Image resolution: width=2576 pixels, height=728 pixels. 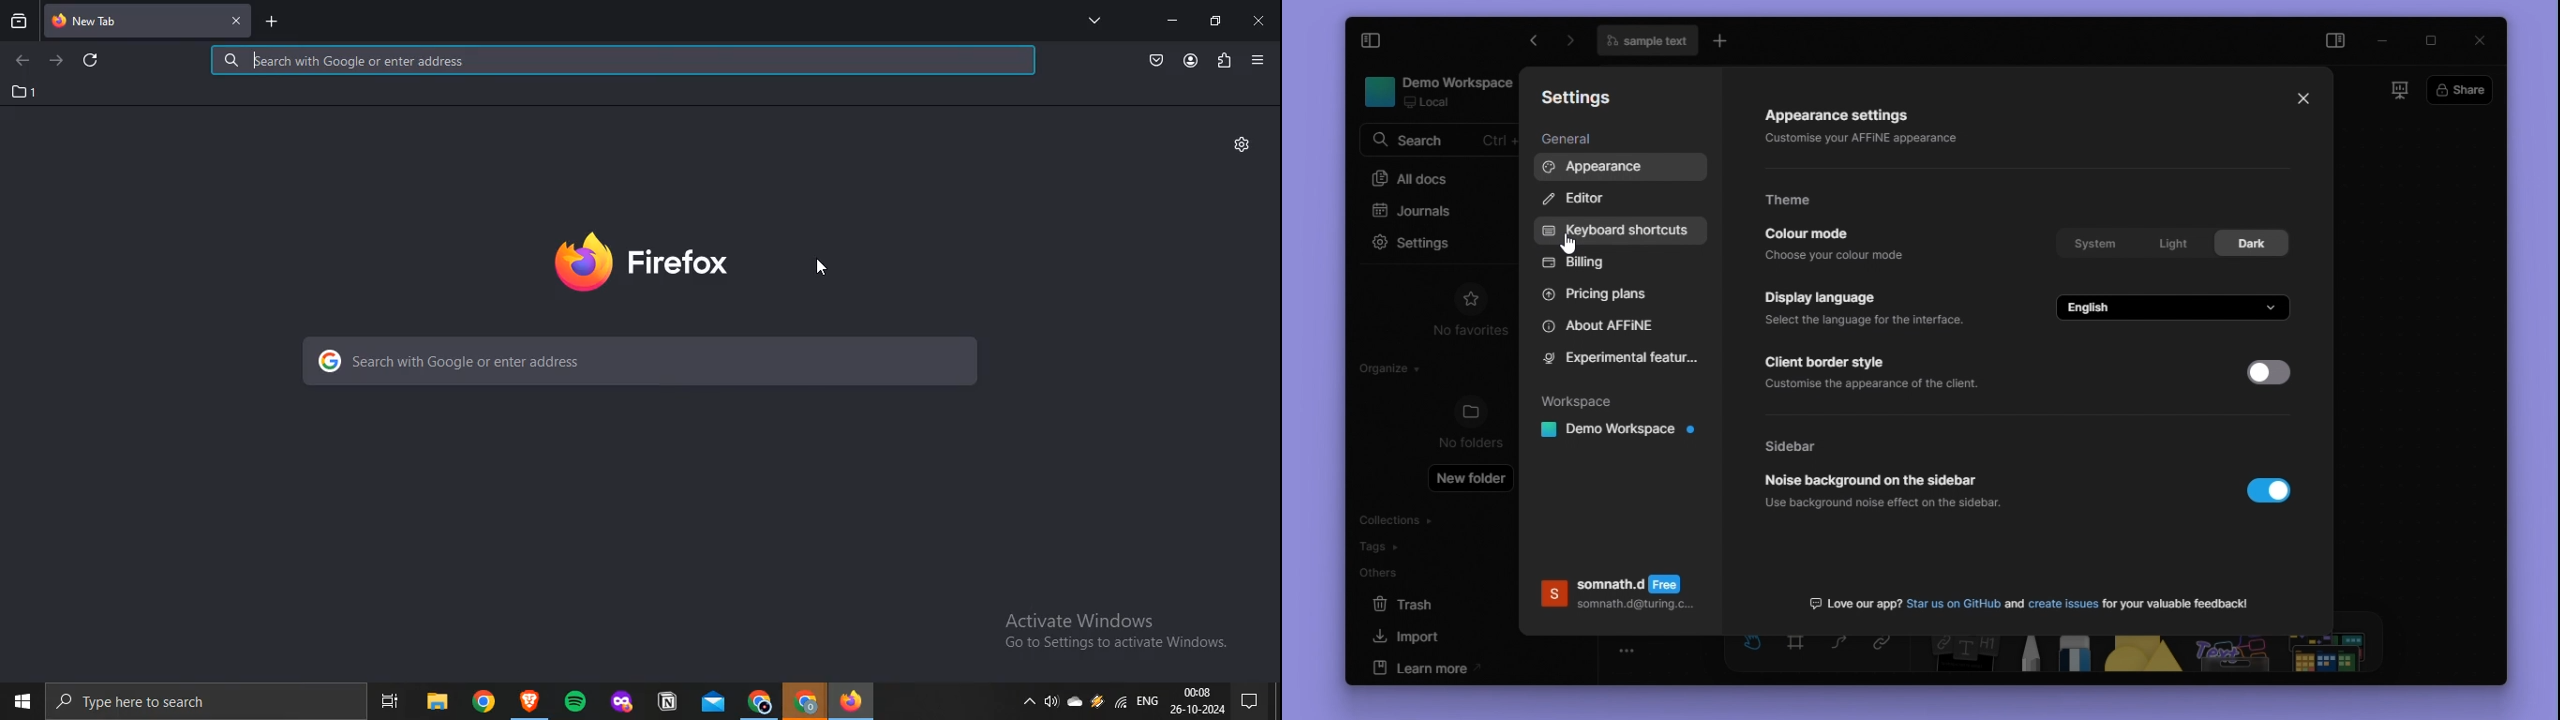 I want to click on 1, so click(x=25, y=92).